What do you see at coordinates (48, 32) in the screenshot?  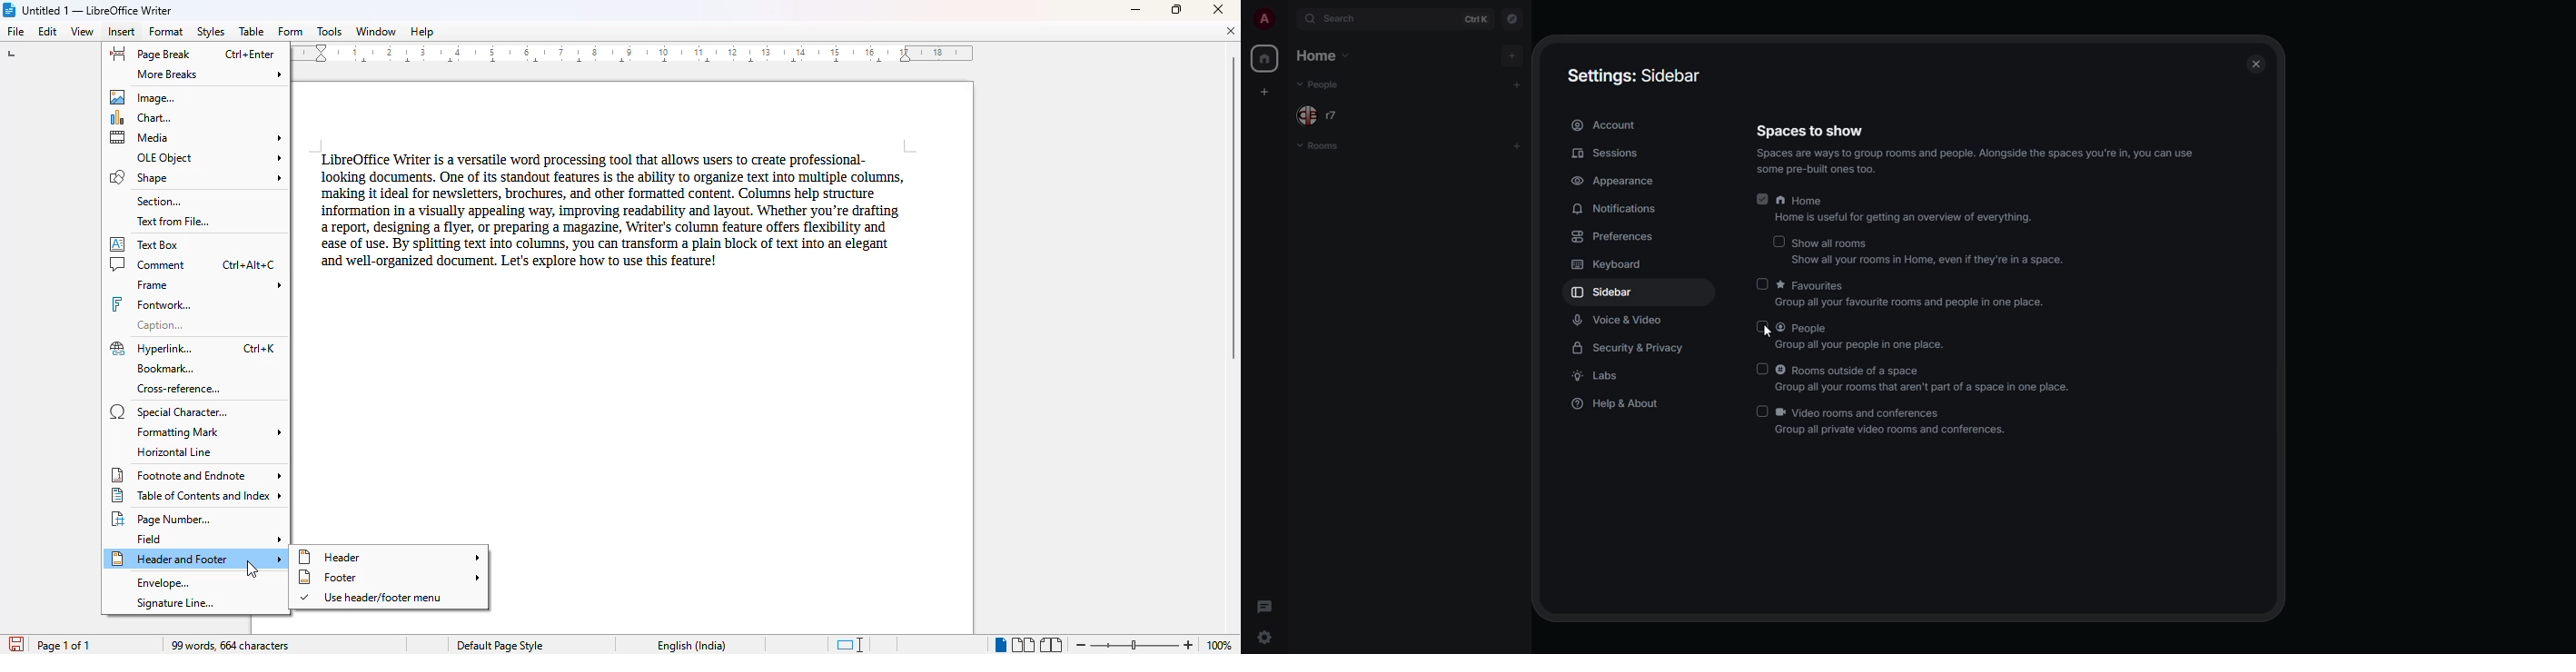 I see `edit` at bounding box center [48, 32].